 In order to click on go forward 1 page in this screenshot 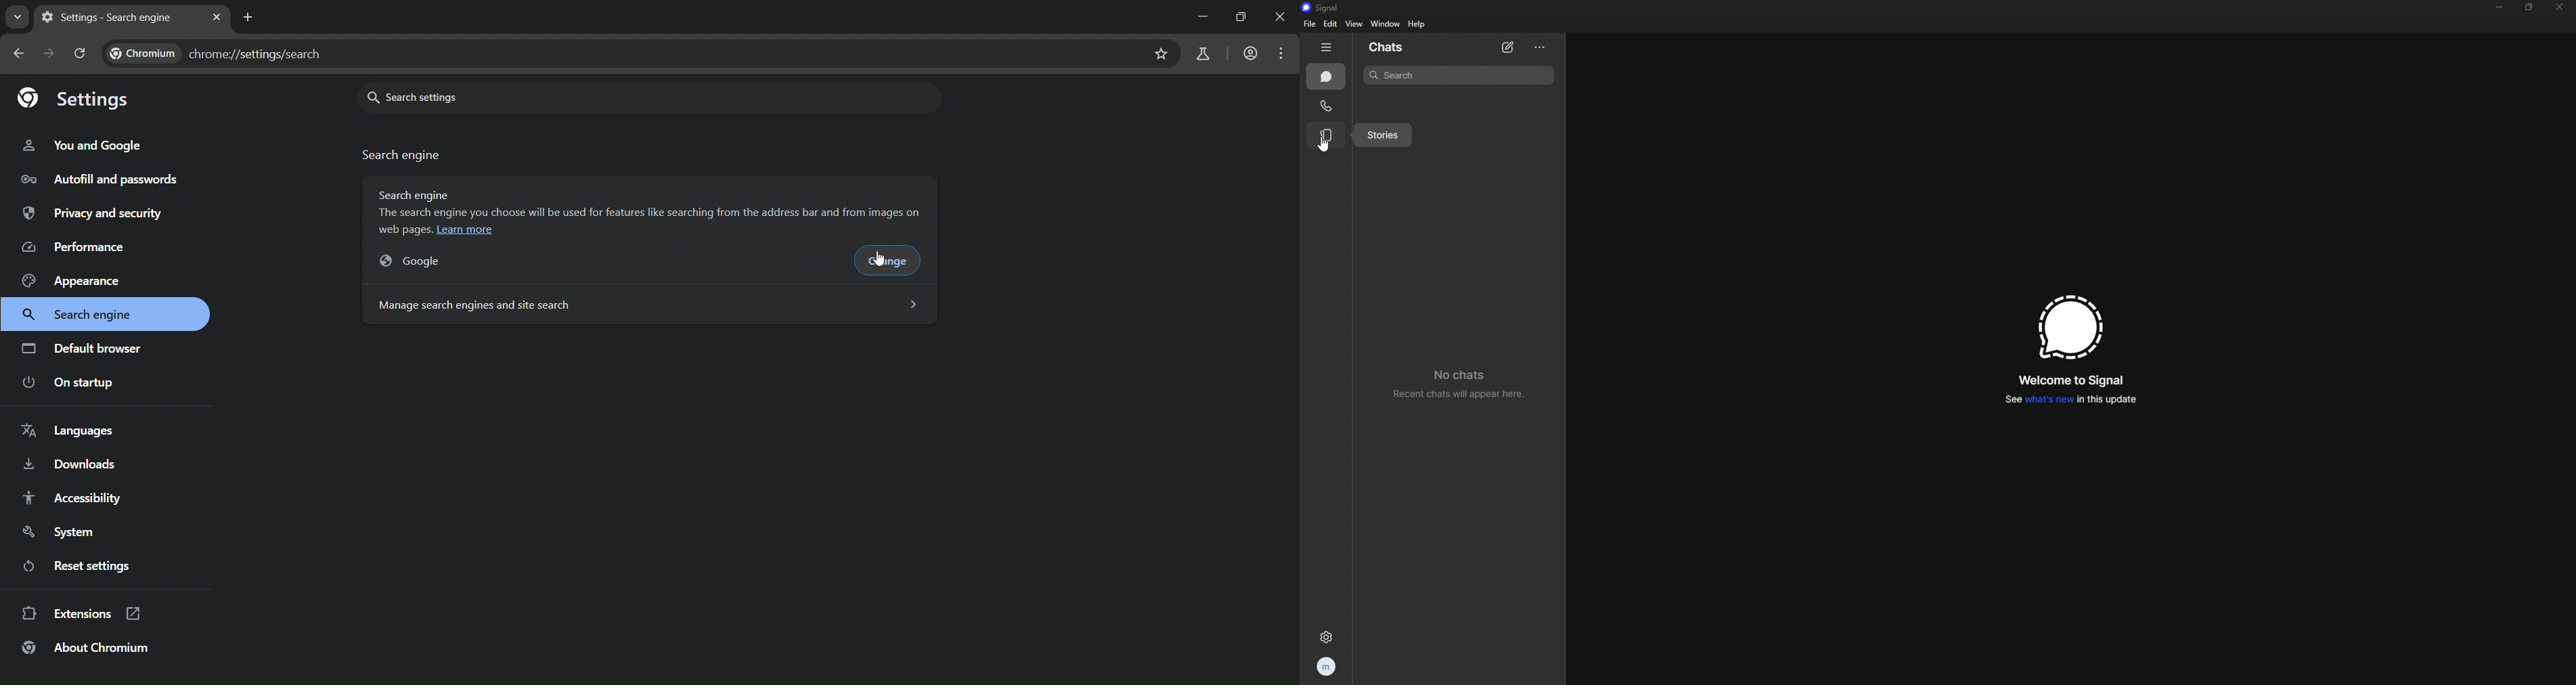, I will do `click(49, 53)`.